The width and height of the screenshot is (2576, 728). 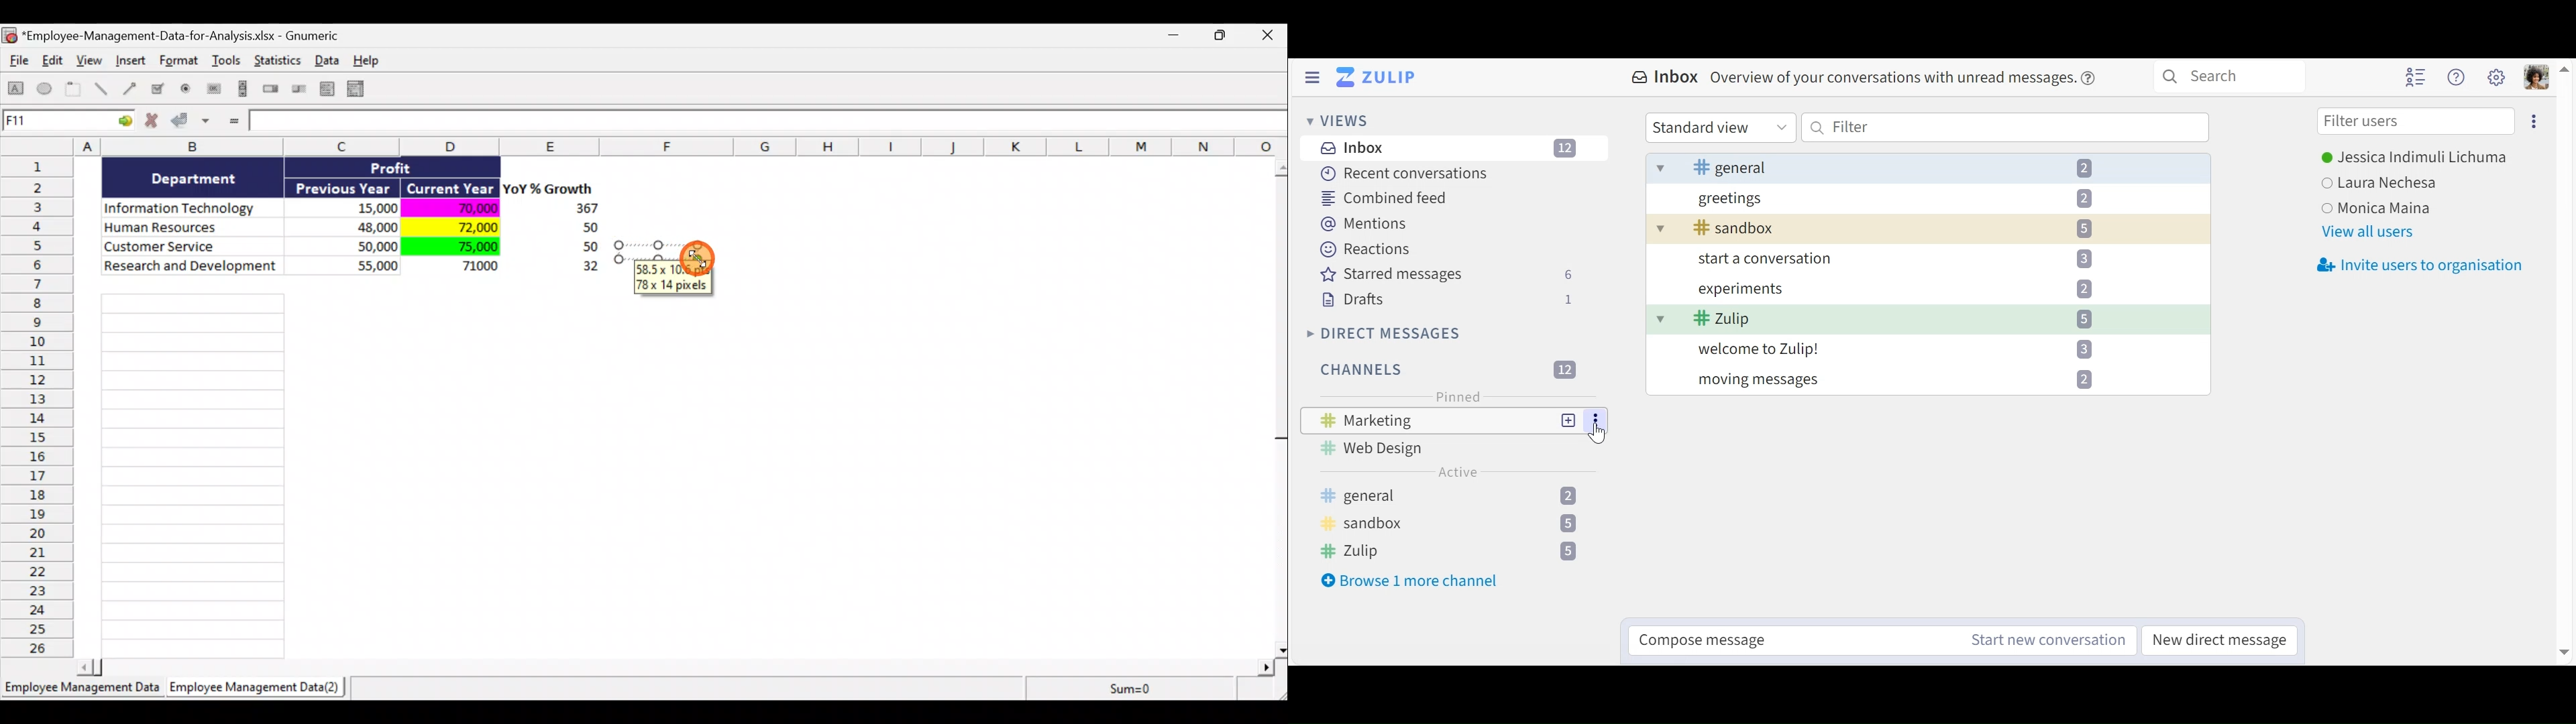 I want to click on Web design, so click(x=1380, y=448).